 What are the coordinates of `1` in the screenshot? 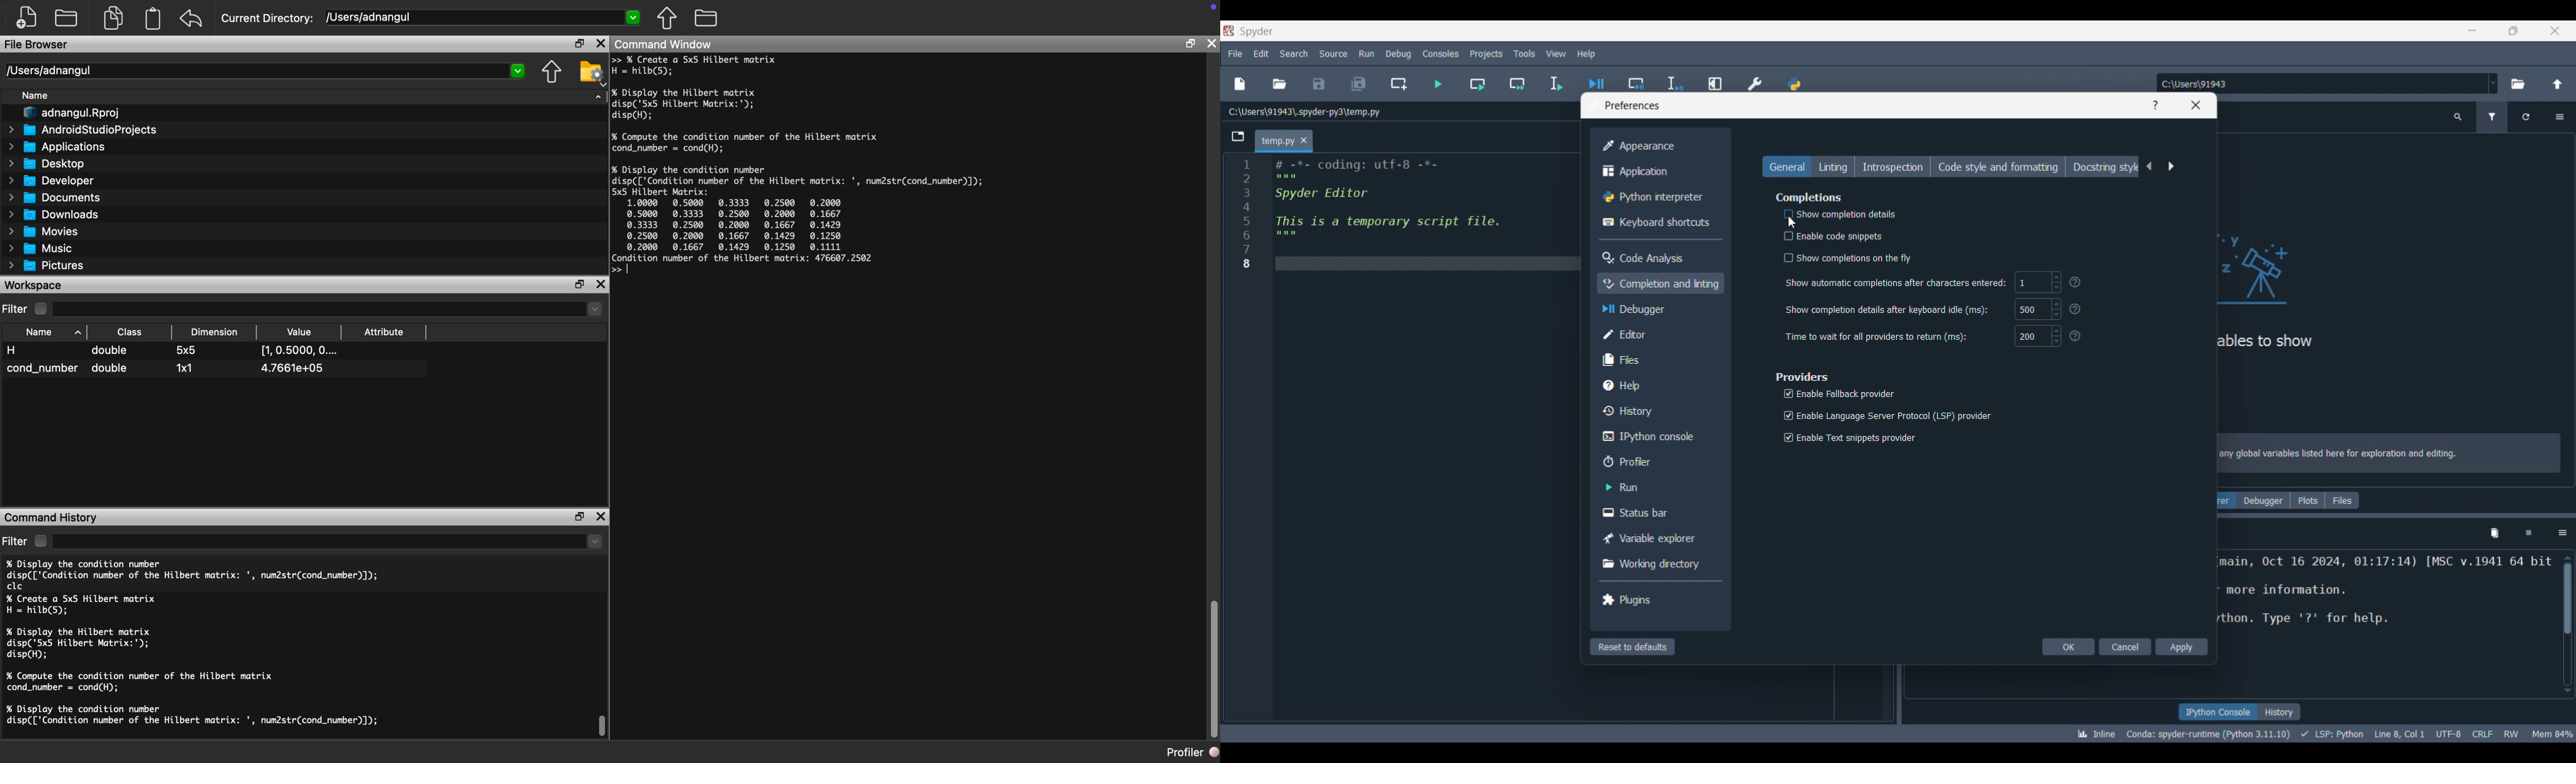 It's located at (2038, 283).